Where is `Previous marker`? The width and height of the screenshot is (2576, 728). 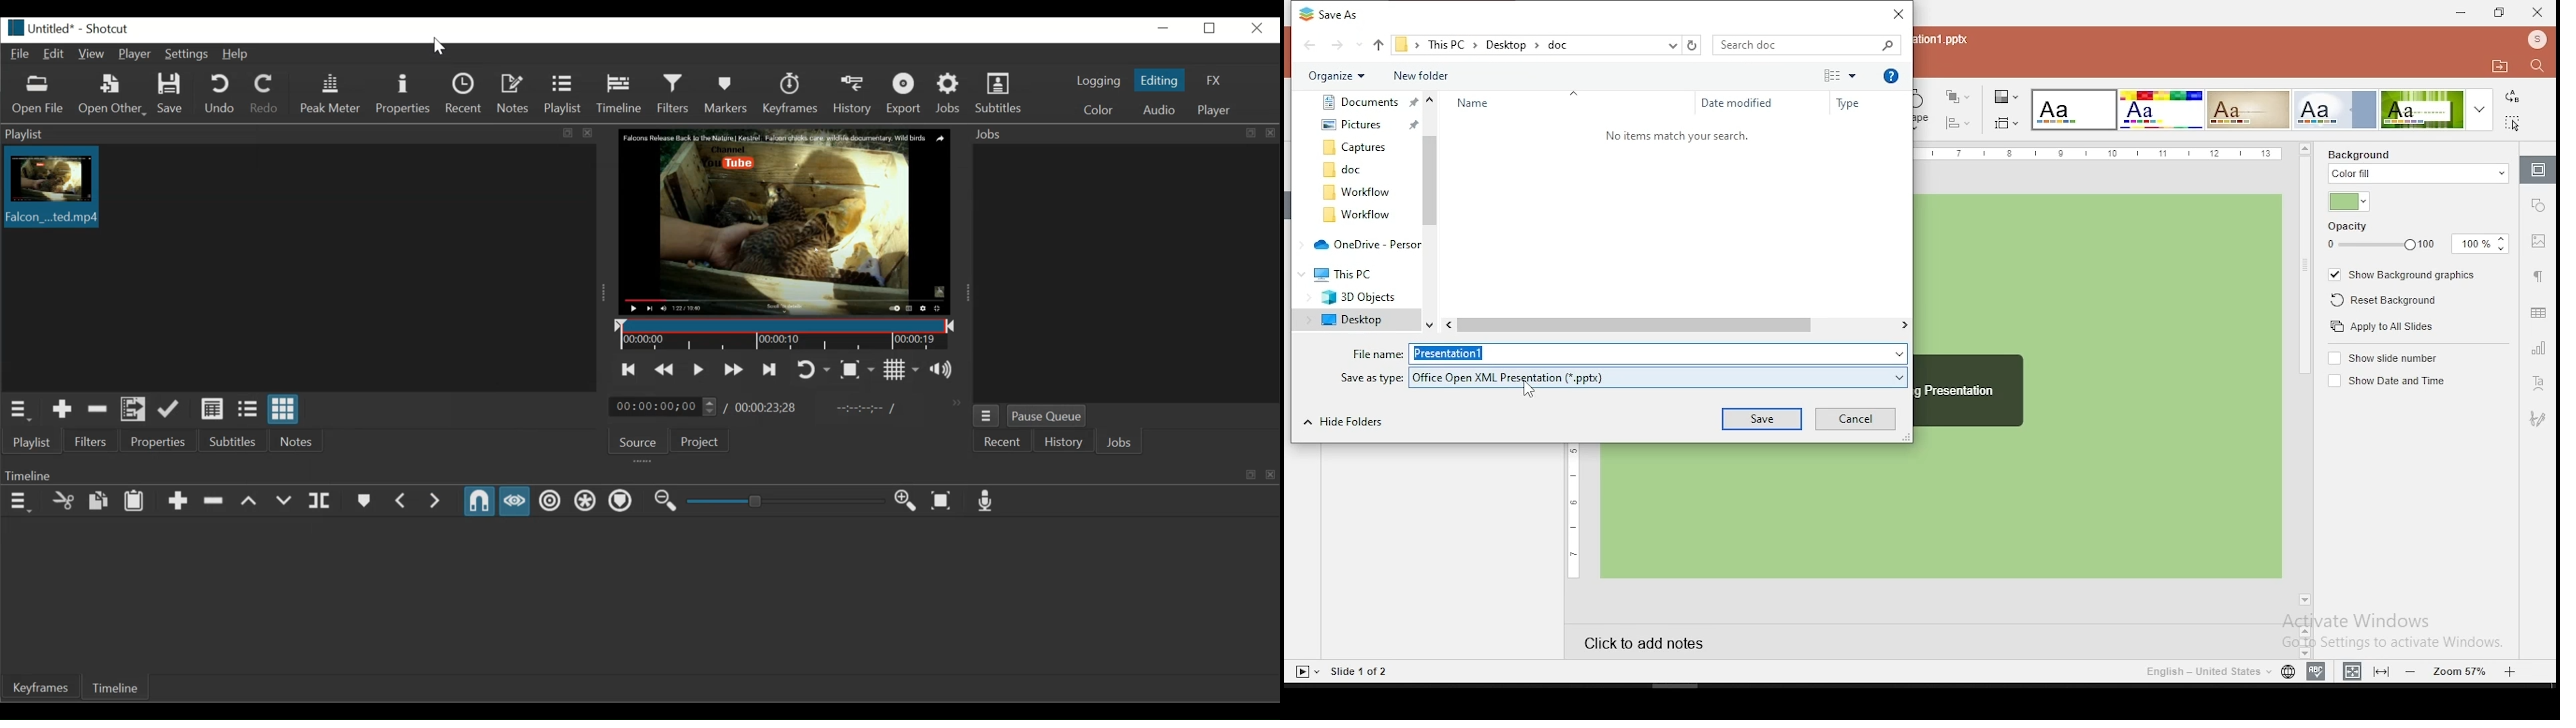 Previous marker is located at coordinates (405, 501).